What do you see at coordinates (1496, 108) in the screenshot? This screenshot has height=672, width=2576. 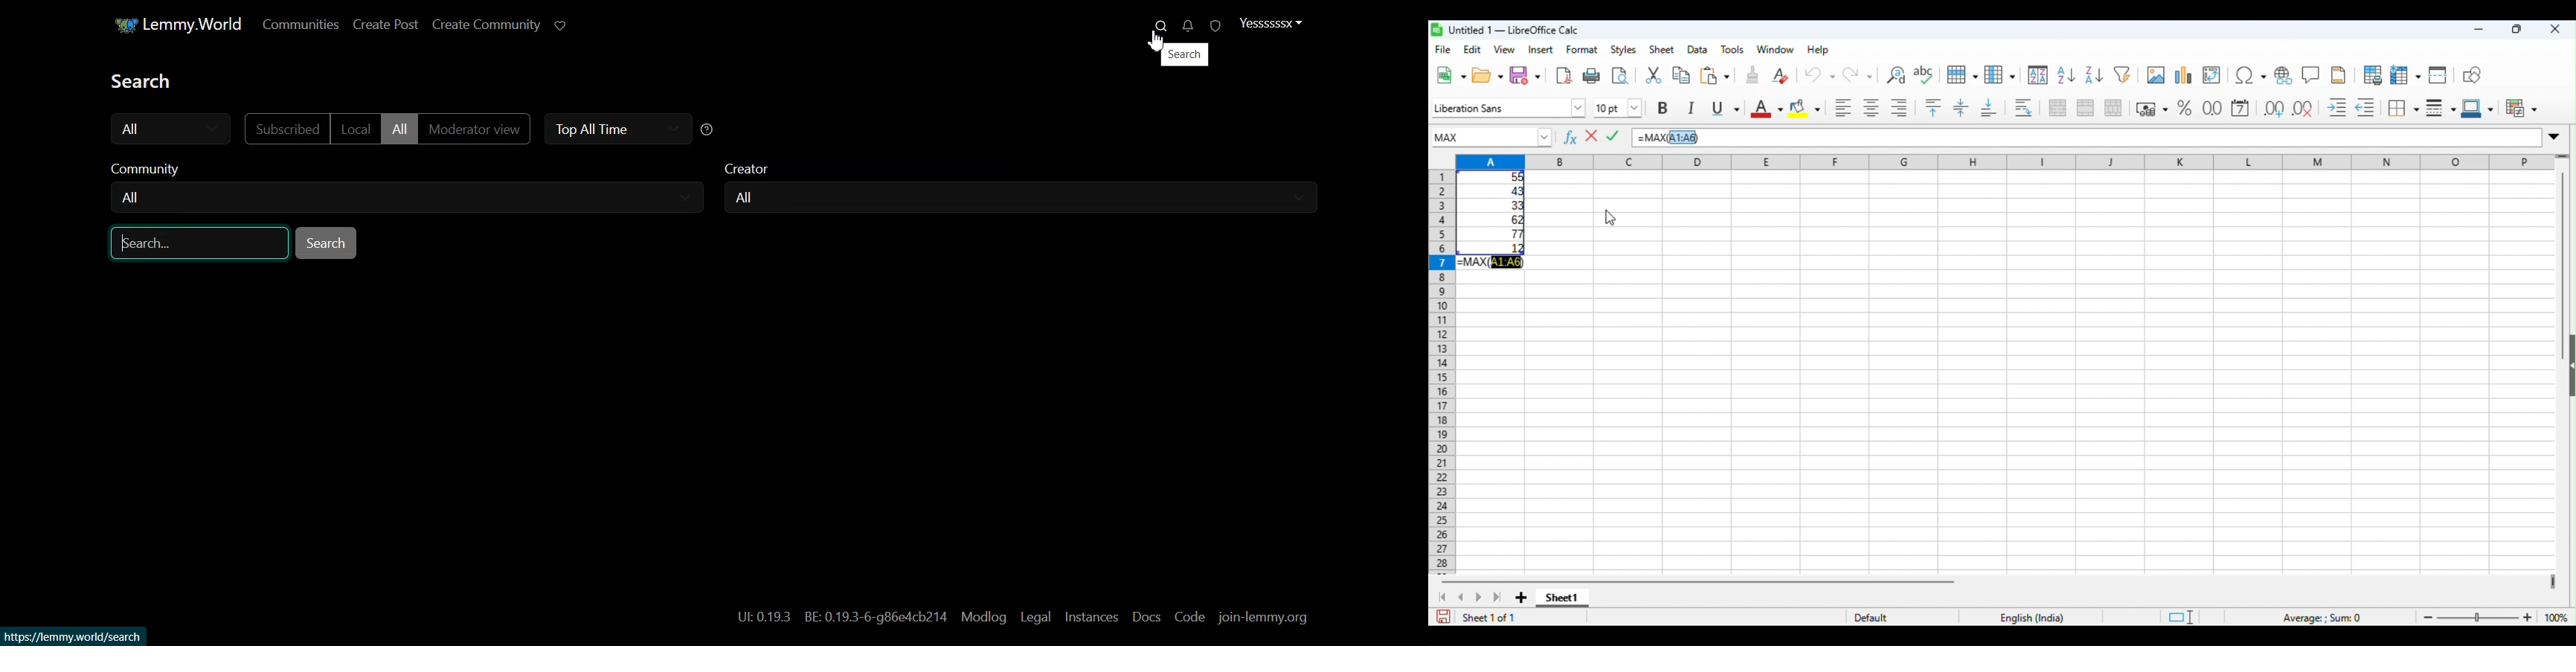 I see `font style` at bounding box center [1496, 108].